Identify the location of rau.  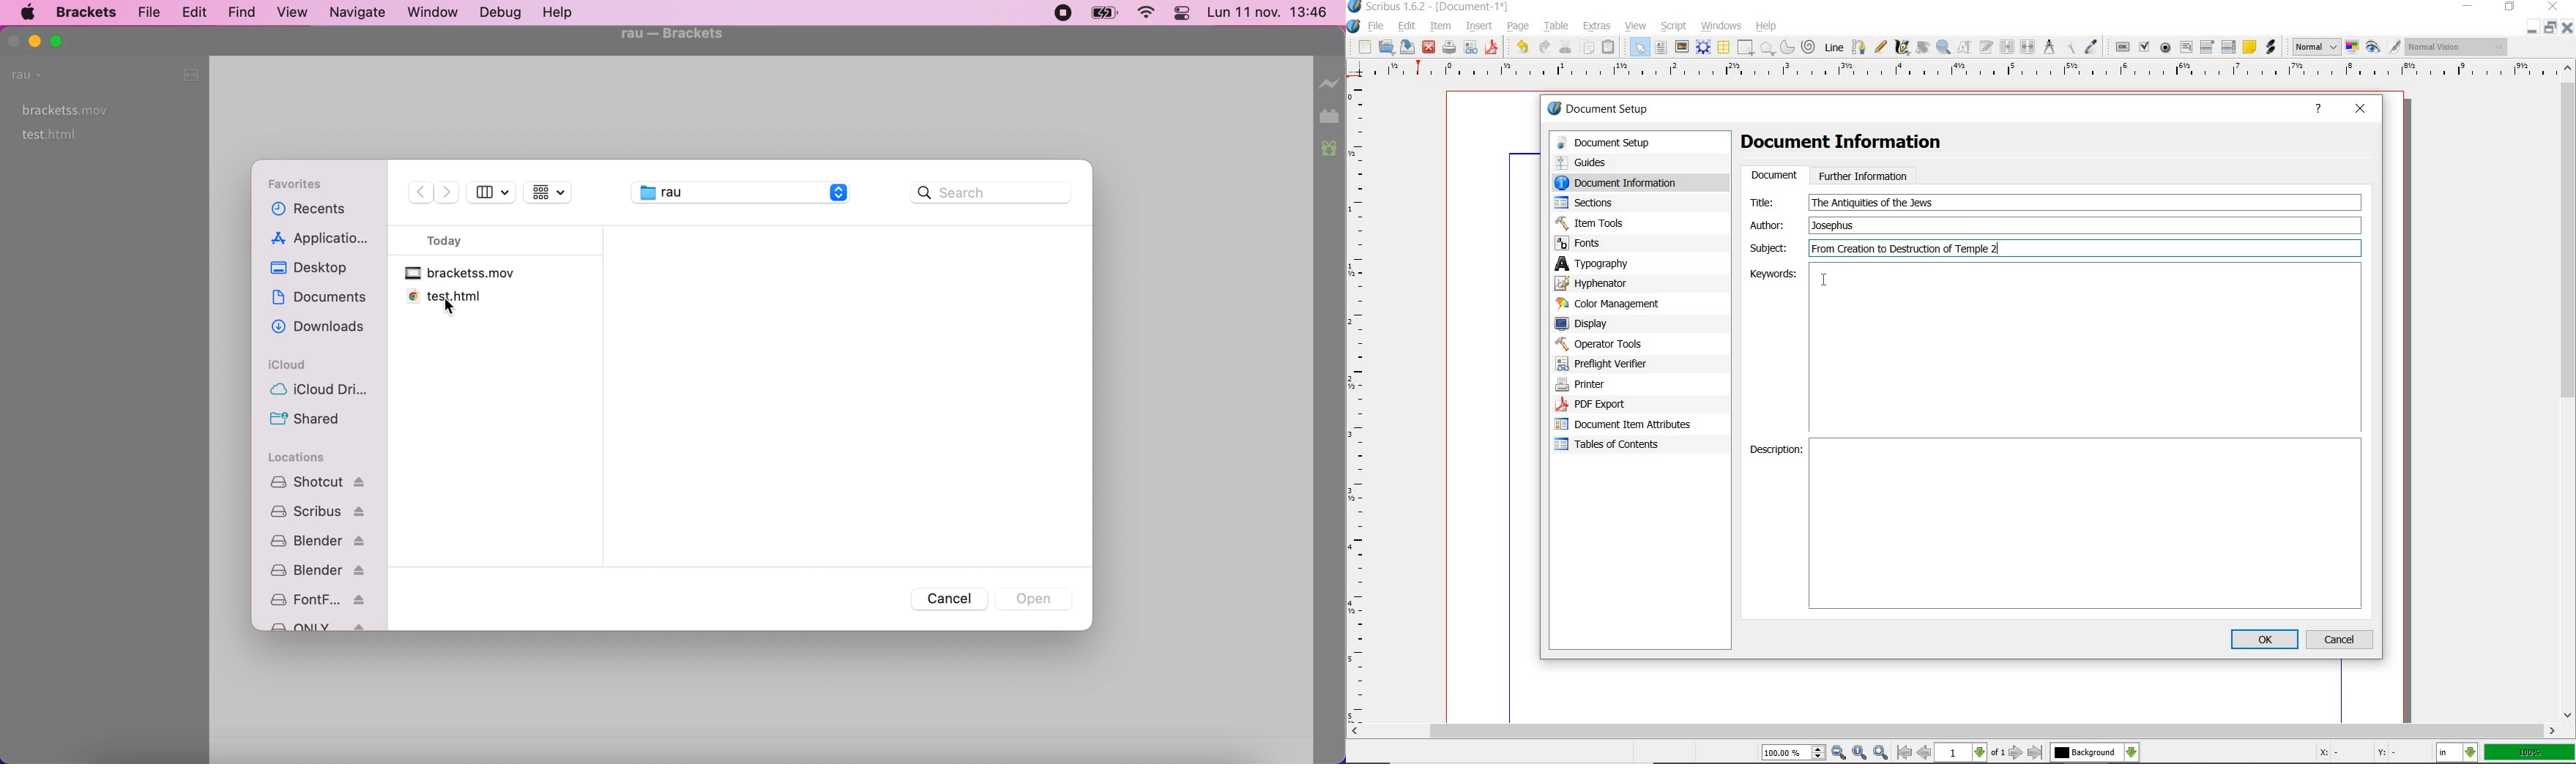
(29, 76).